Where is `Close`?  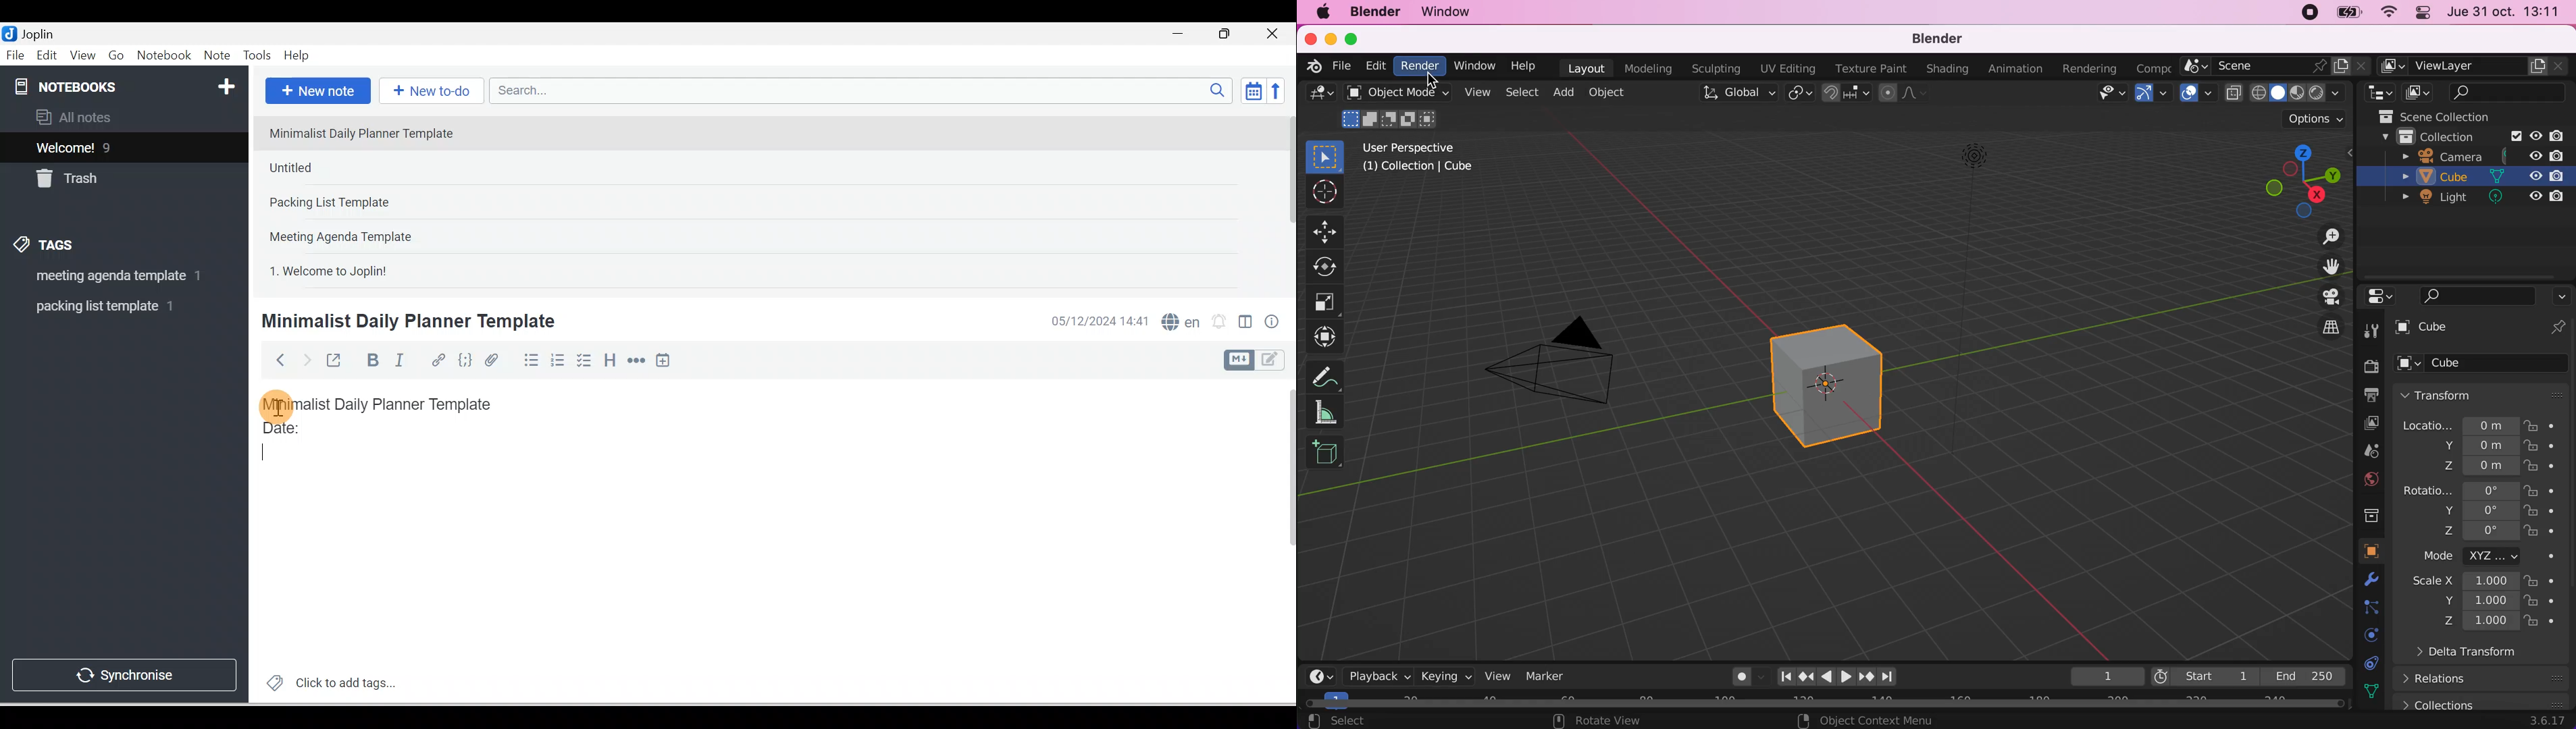
Close is located at coordinates (1276, 34).